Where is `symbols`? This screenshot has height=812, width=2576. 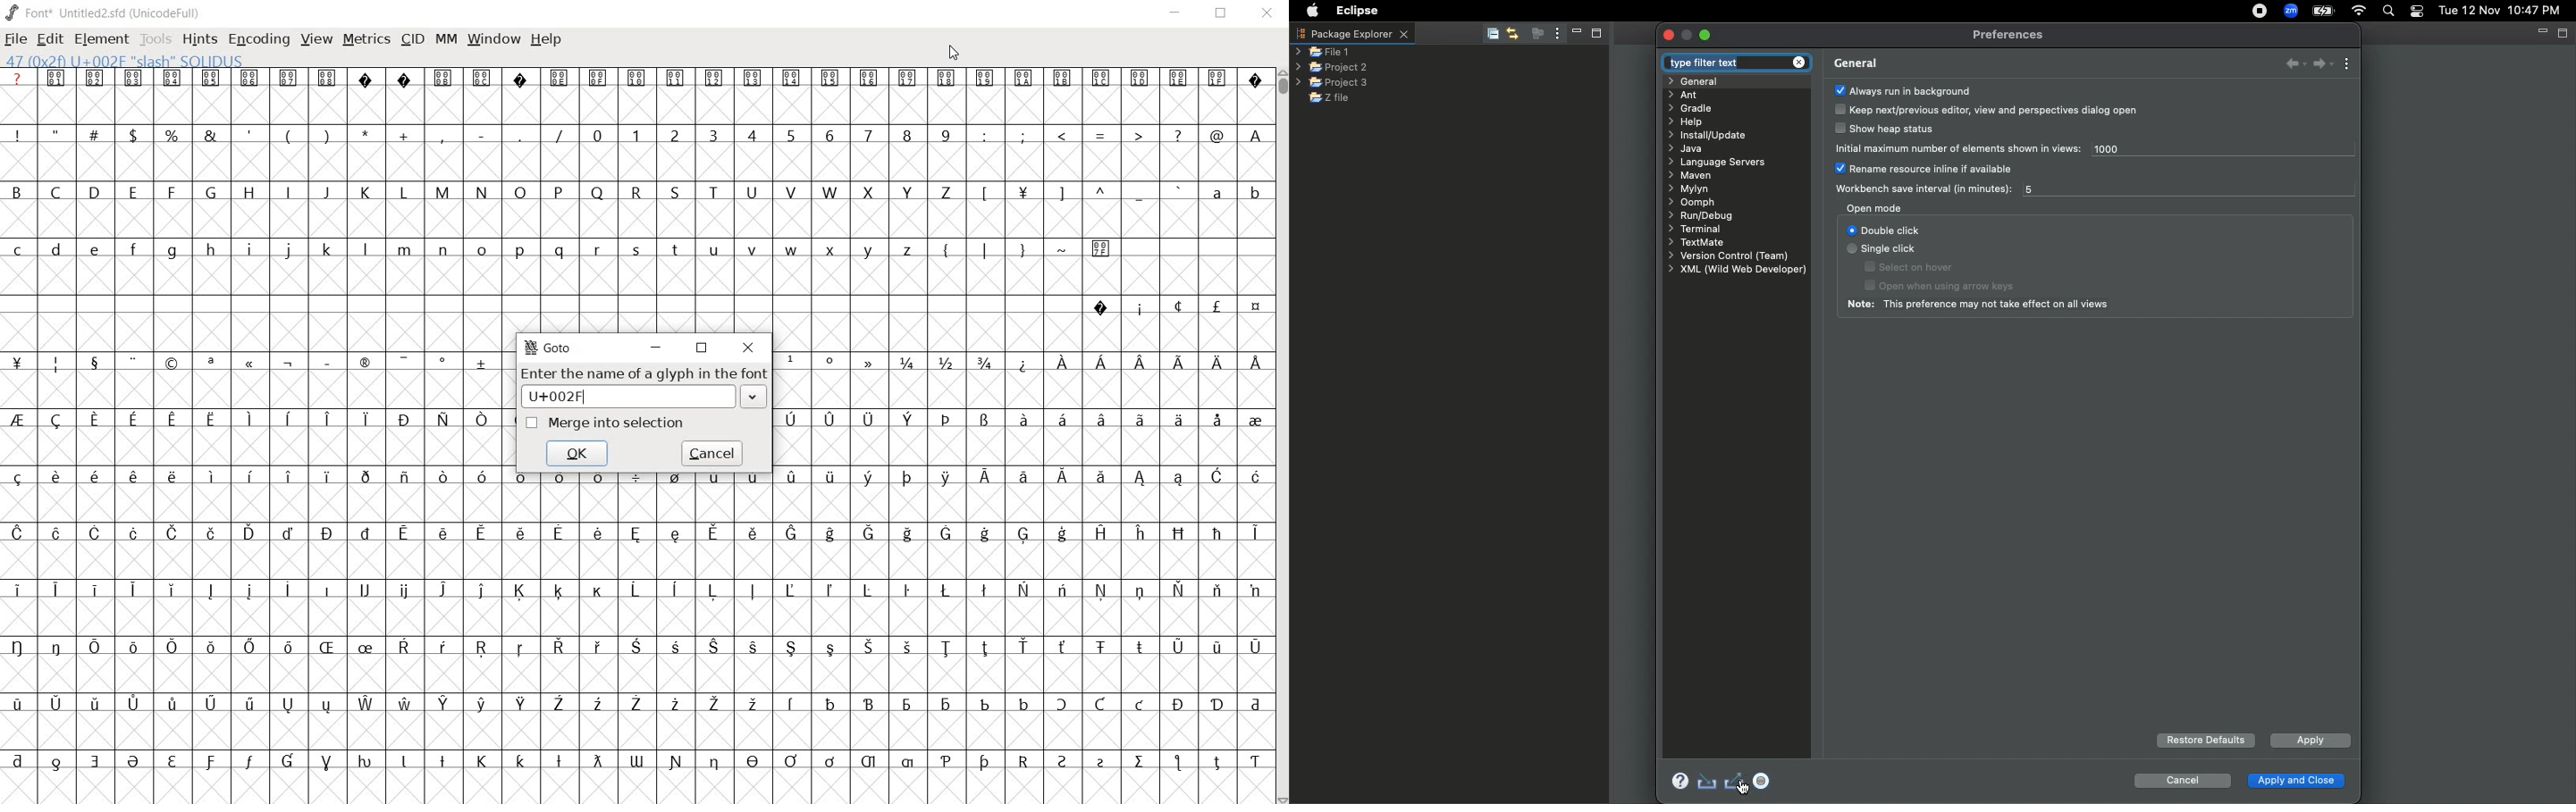 symbols is located at coordinates (834, 361).